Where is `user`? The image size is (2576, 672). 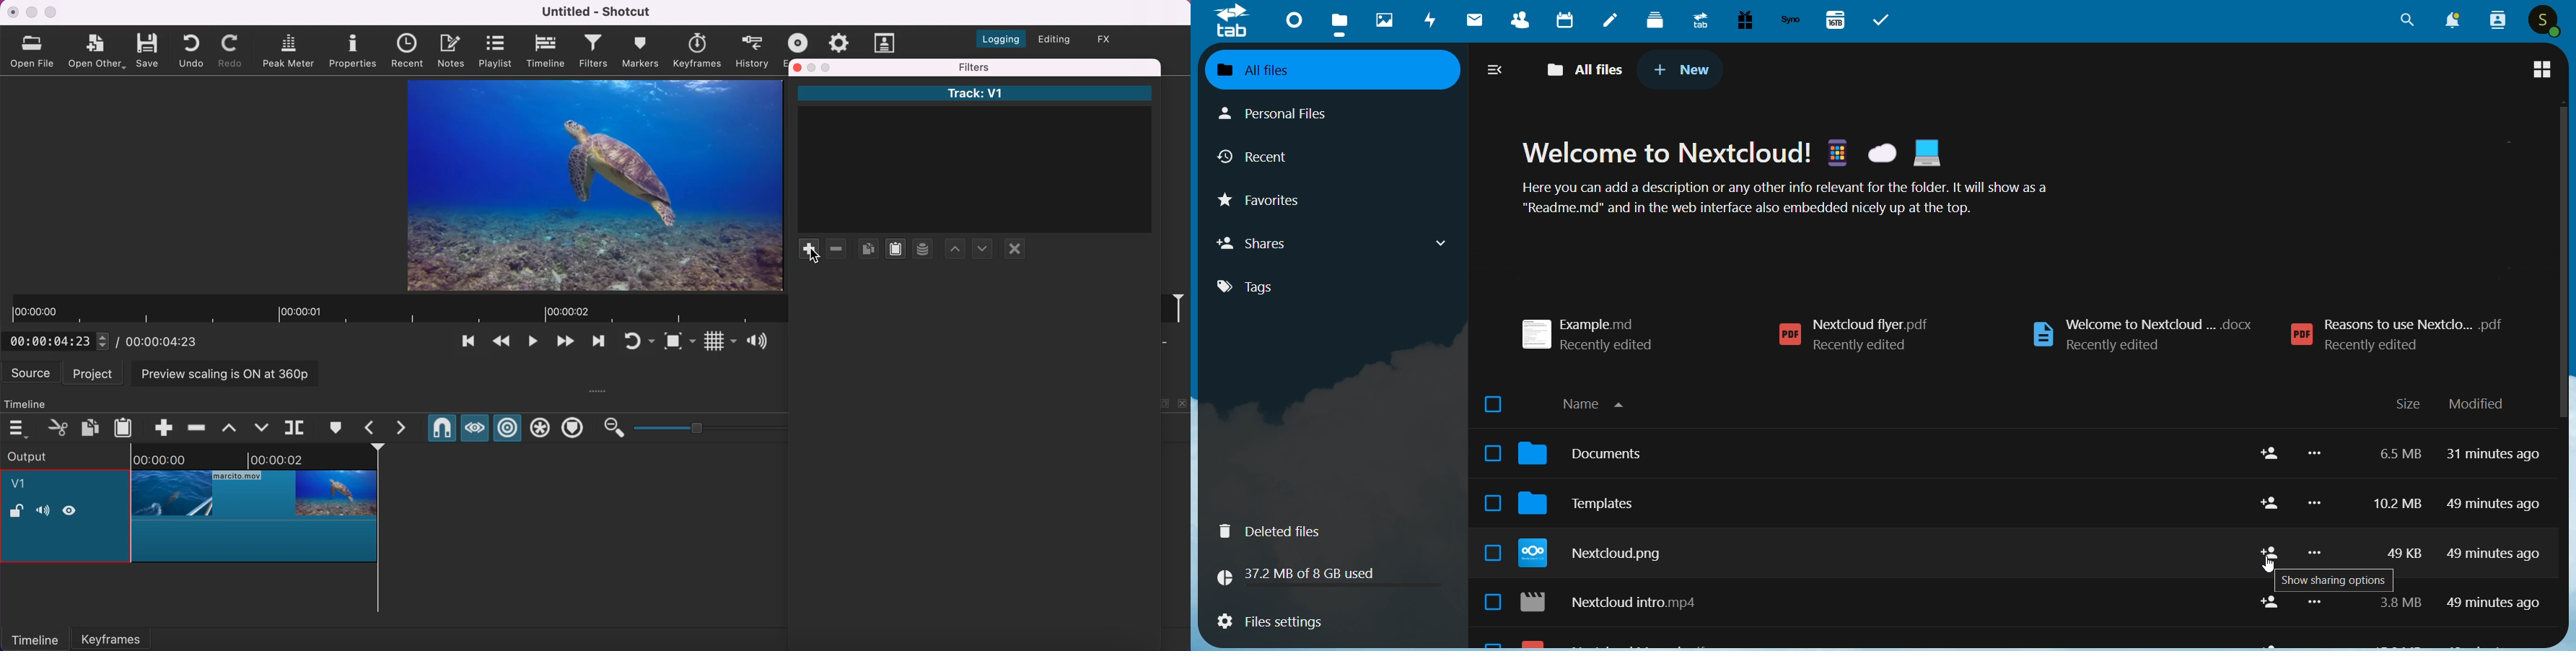 user is located at coordinates (2546, 22).